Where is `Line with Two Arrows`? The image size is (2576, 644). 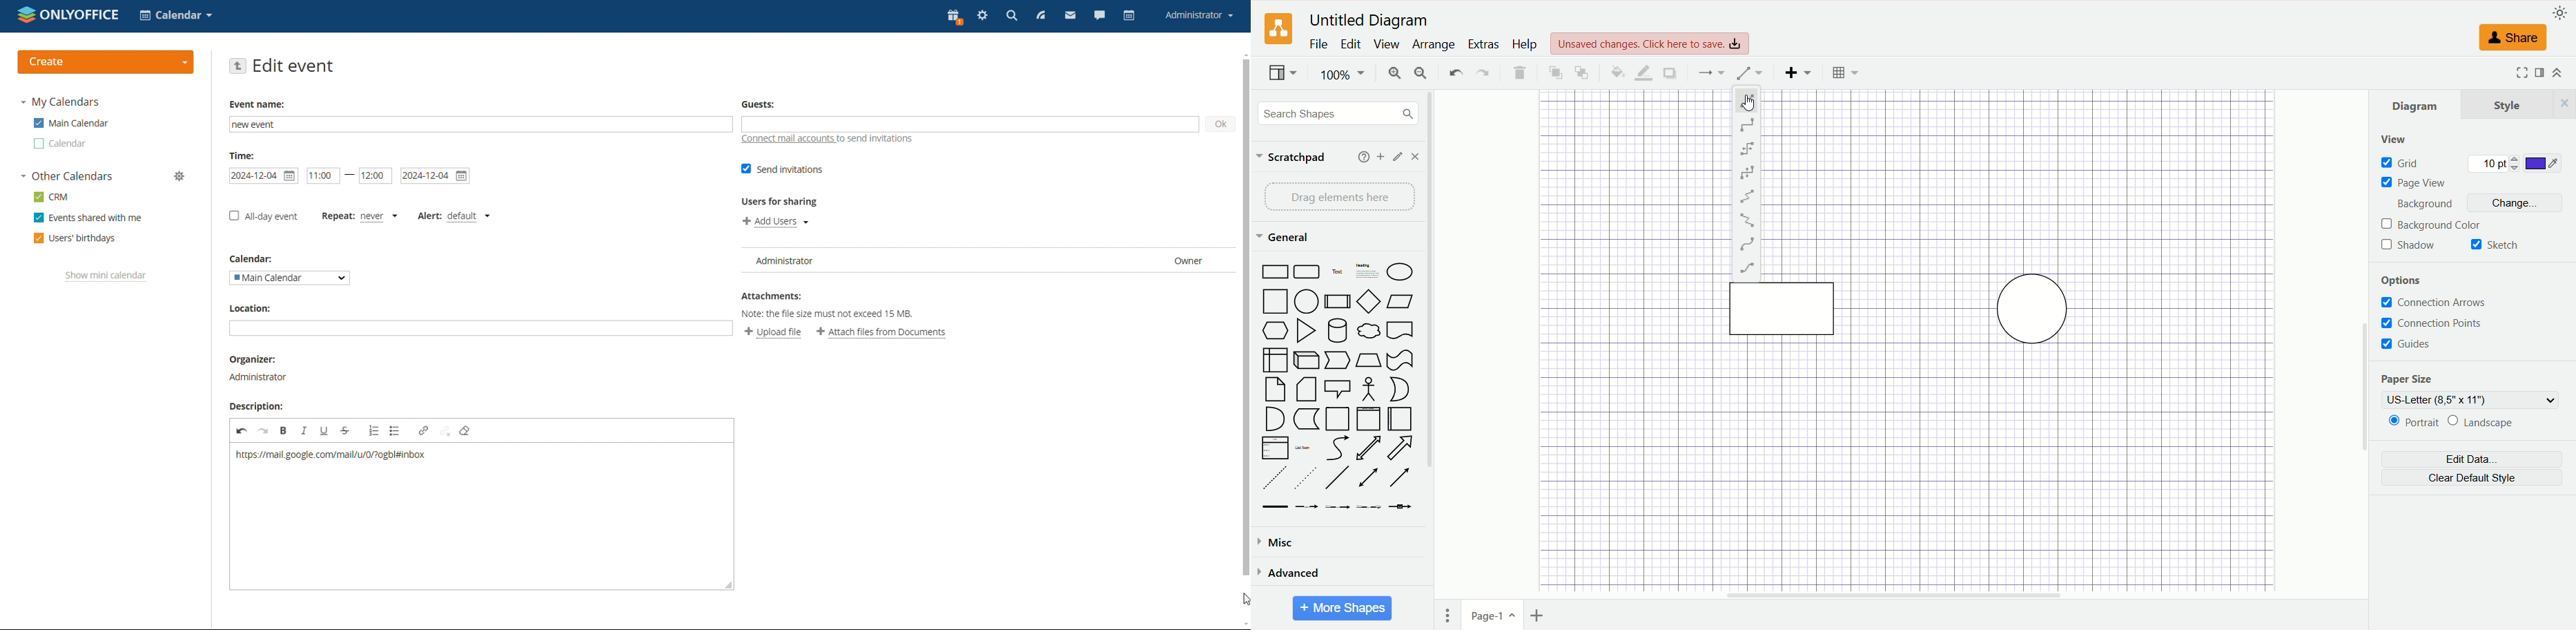
Line with Two Arrows is located at coordinates (1371, 478).